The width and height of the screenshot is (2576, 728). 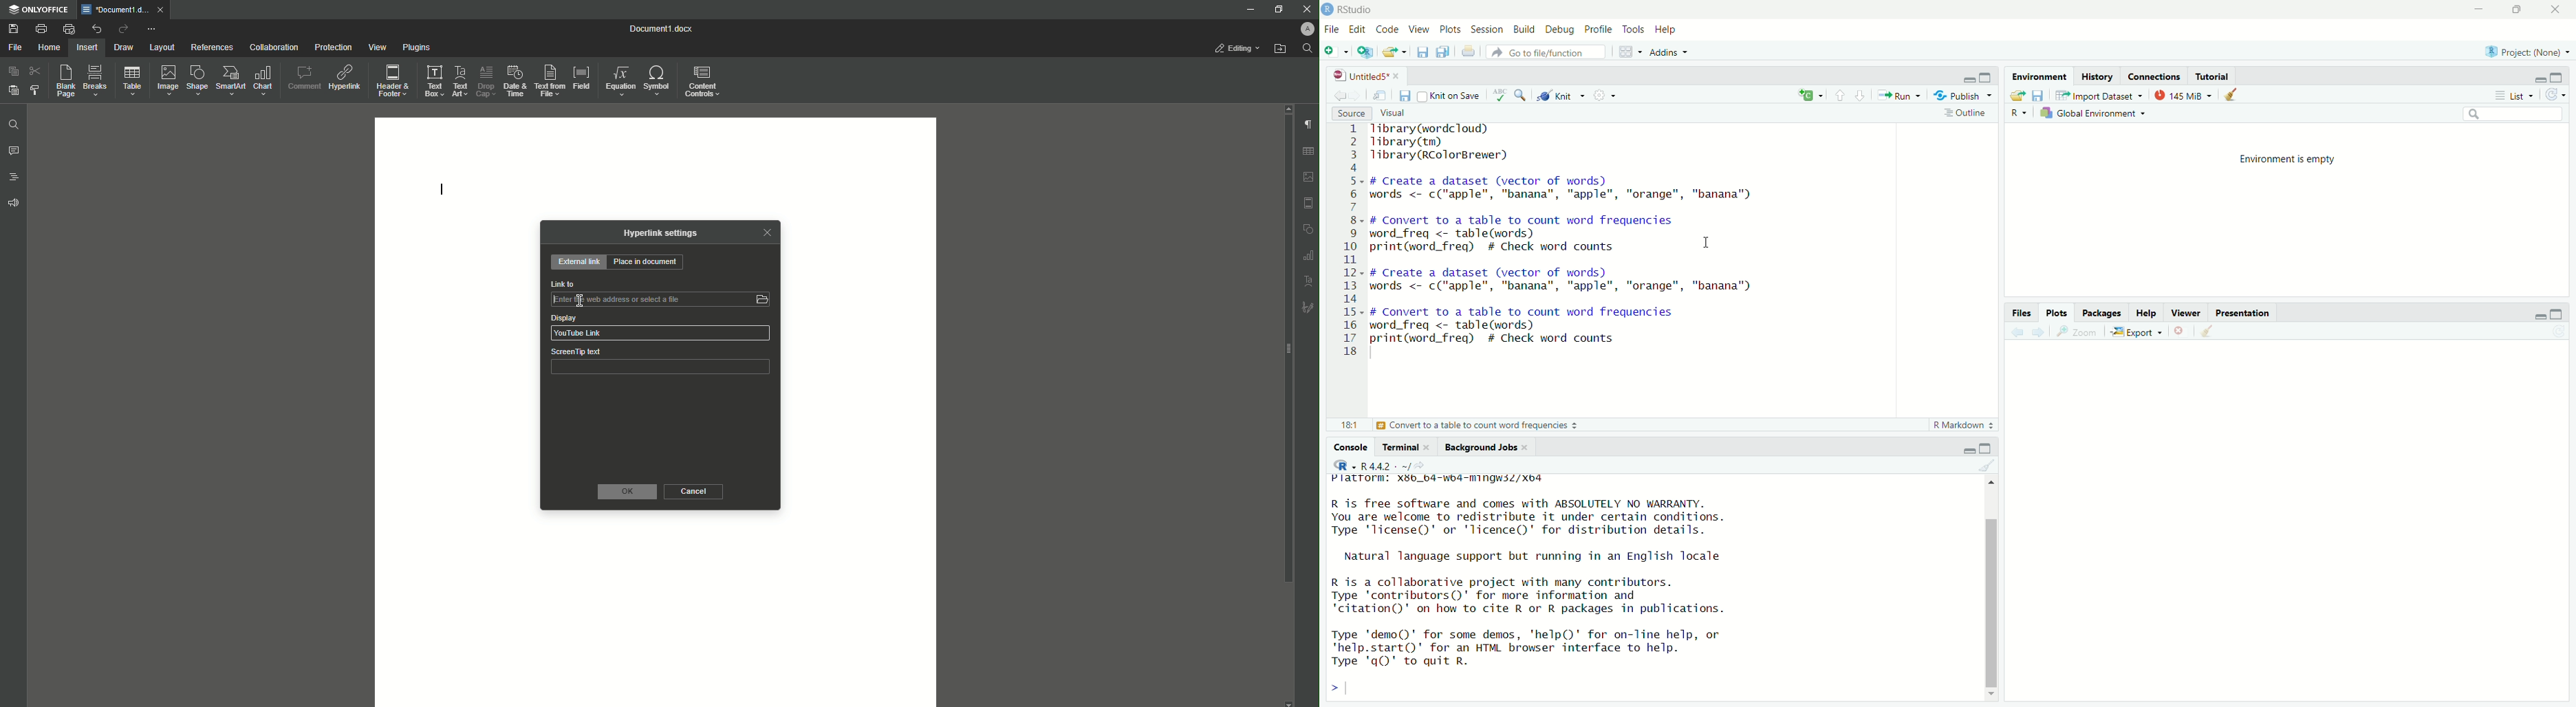 What do you see at coordinates (664, 28) in the screenshot?
I see `Document1.docx` at bounding box center [664, 28].